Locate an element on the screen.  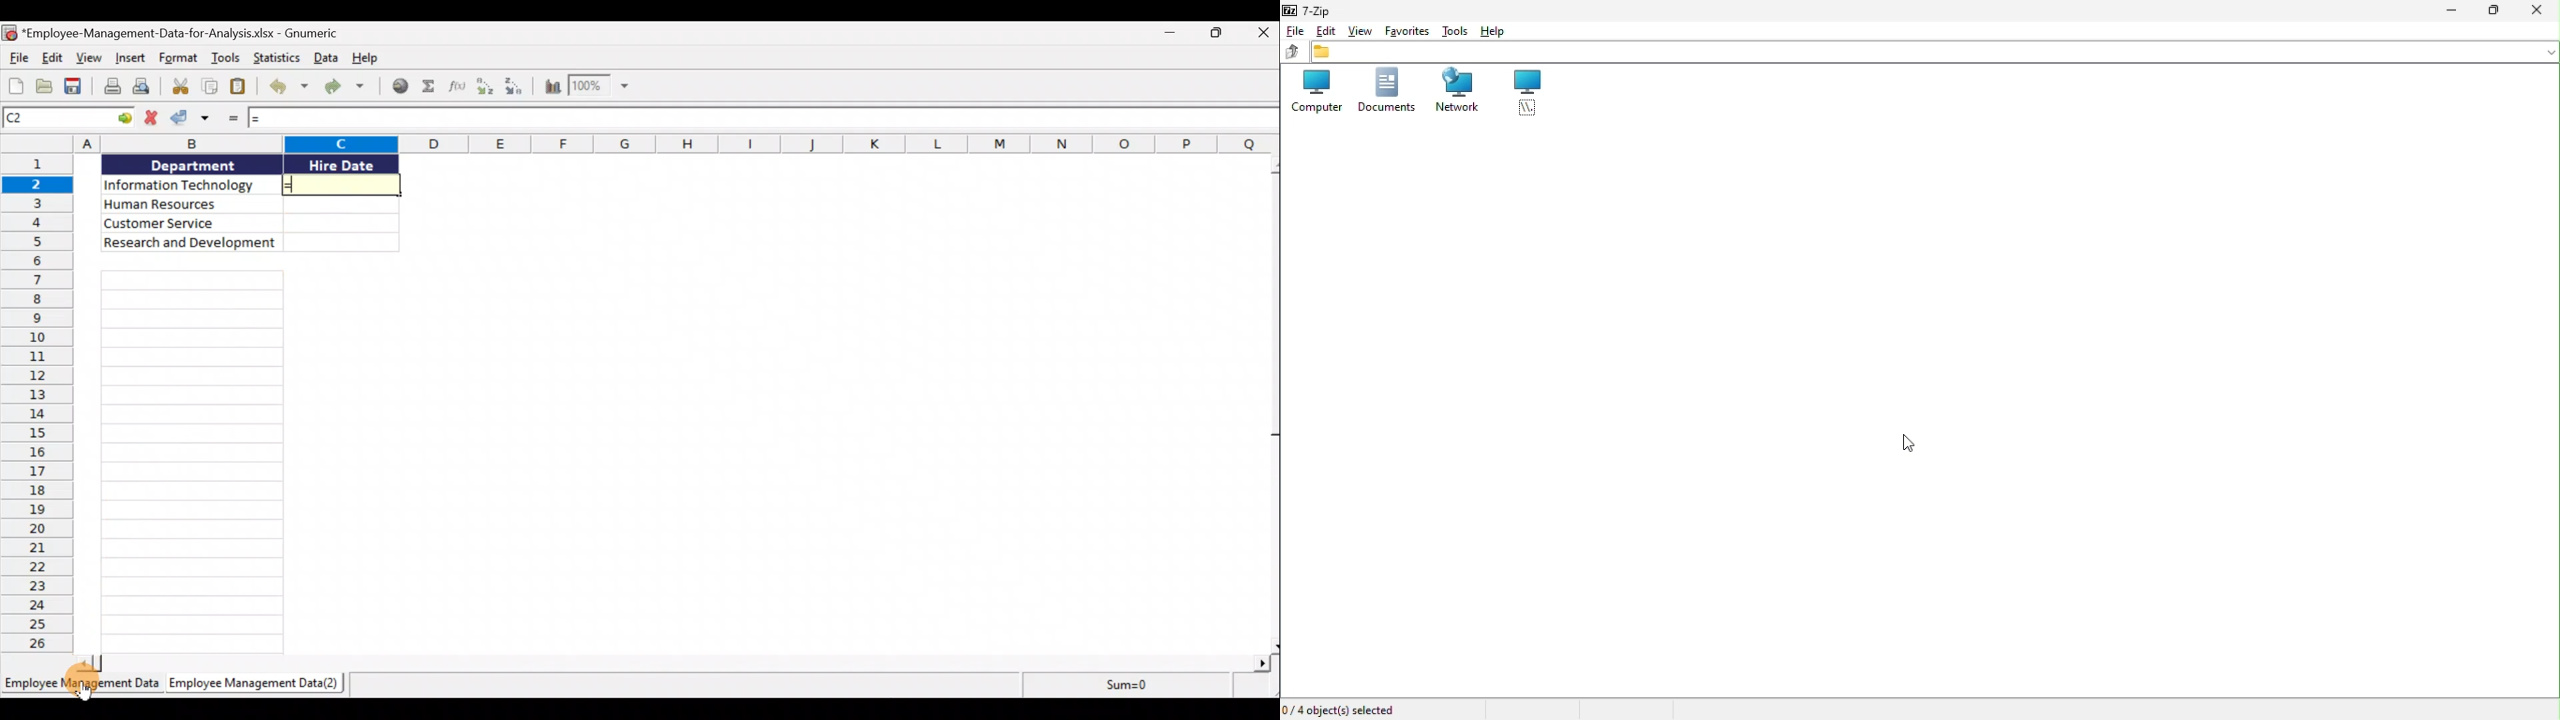
Create a new workbook is located at coordinates (15, 86).